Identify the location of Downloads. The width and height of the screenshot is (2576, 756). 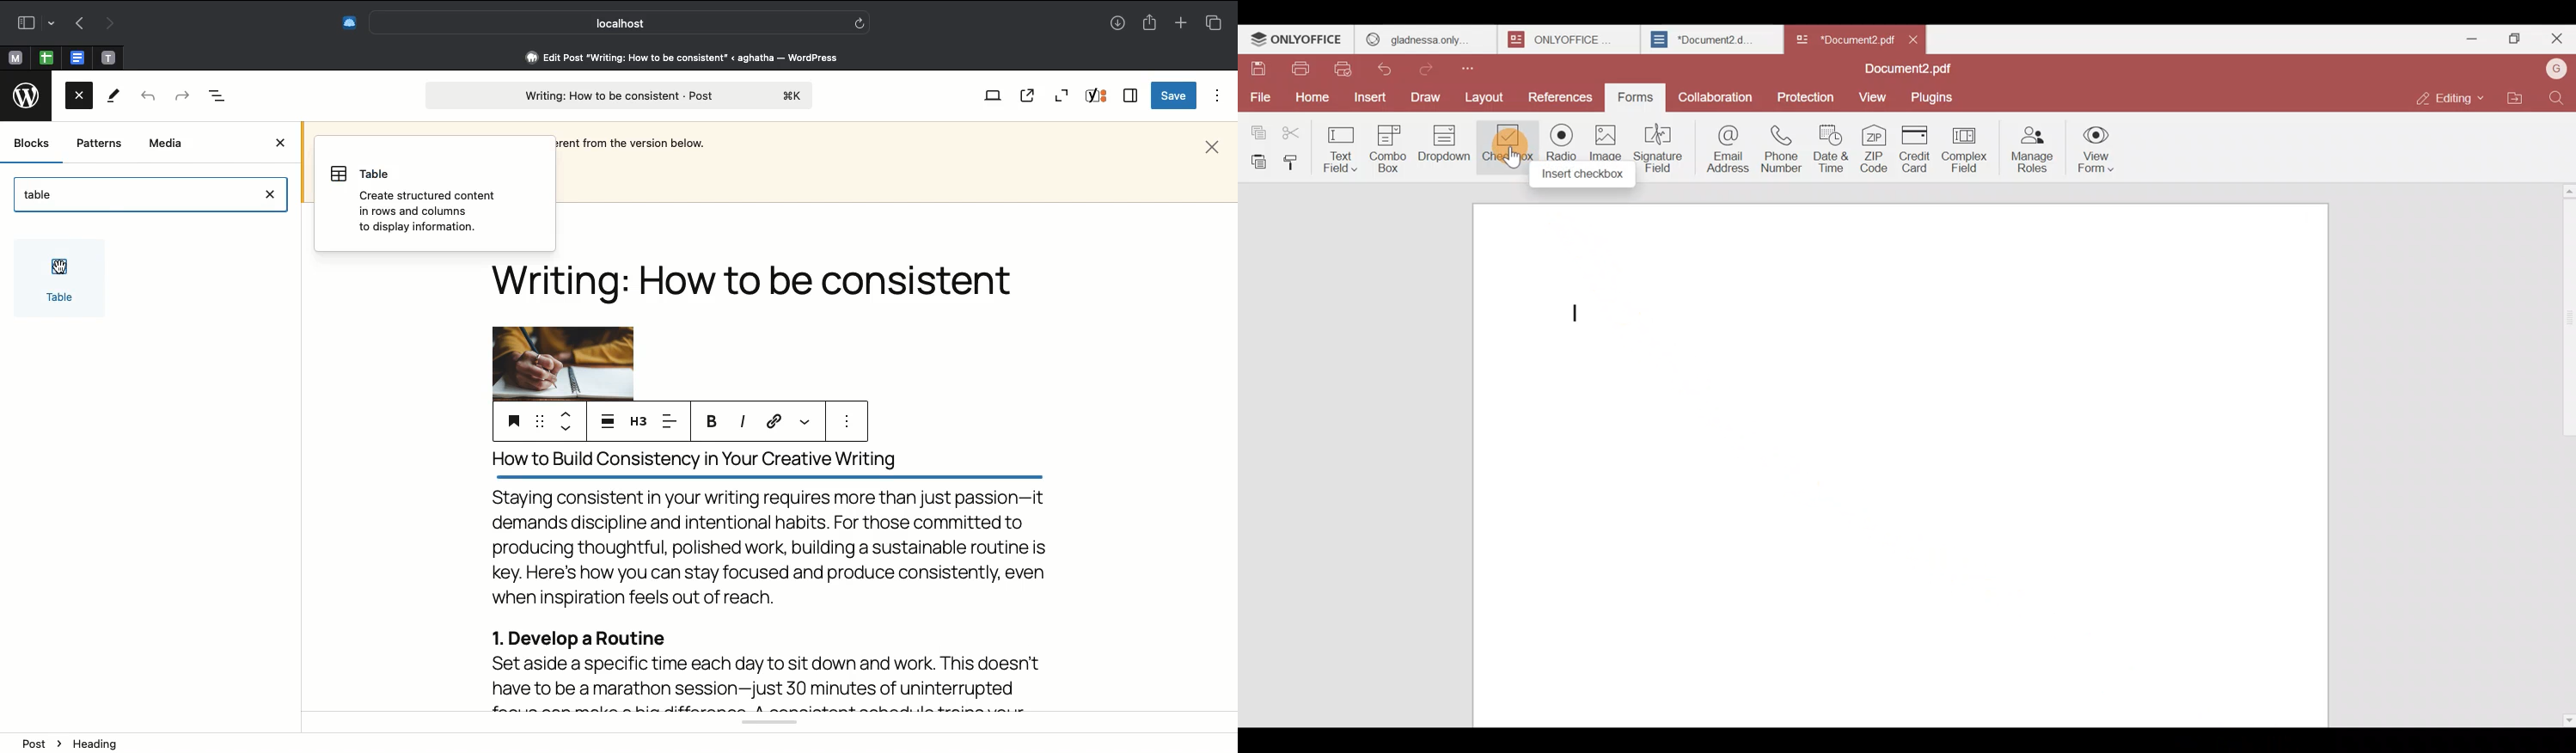
(1119, 22).